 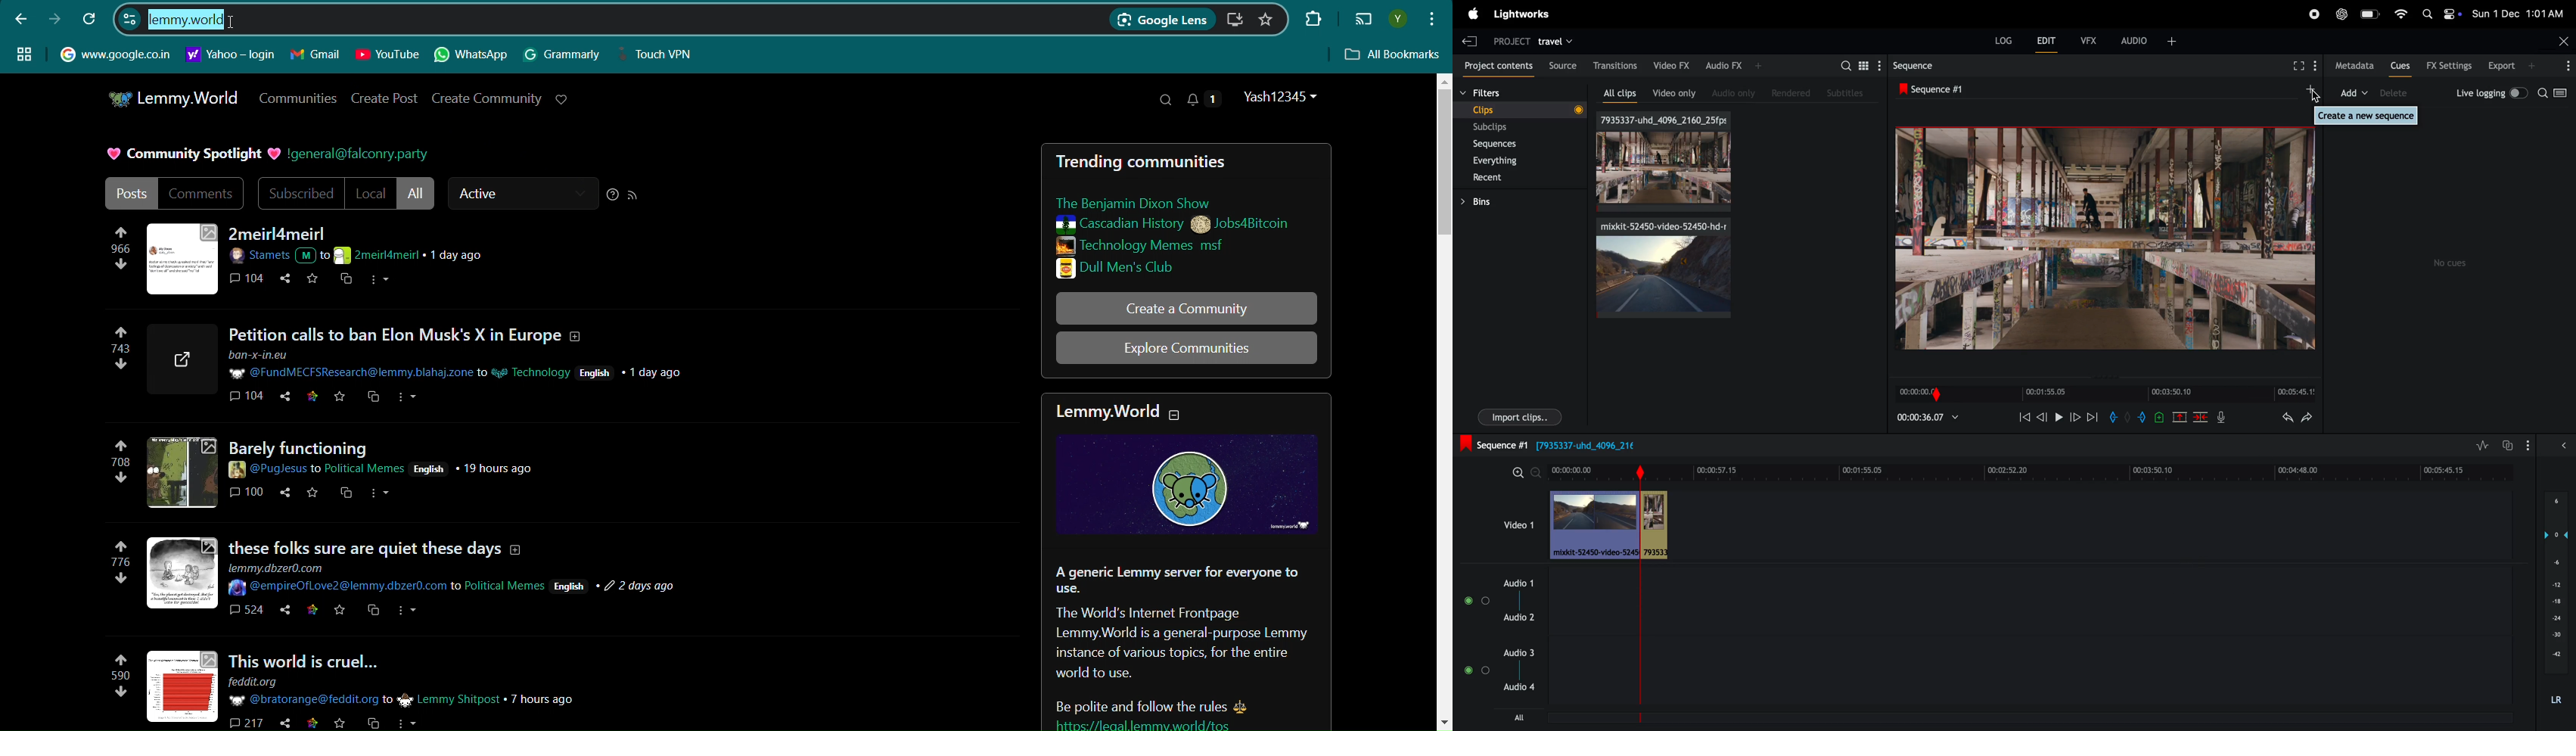 I want to click on star, so click(x=338, y=724).